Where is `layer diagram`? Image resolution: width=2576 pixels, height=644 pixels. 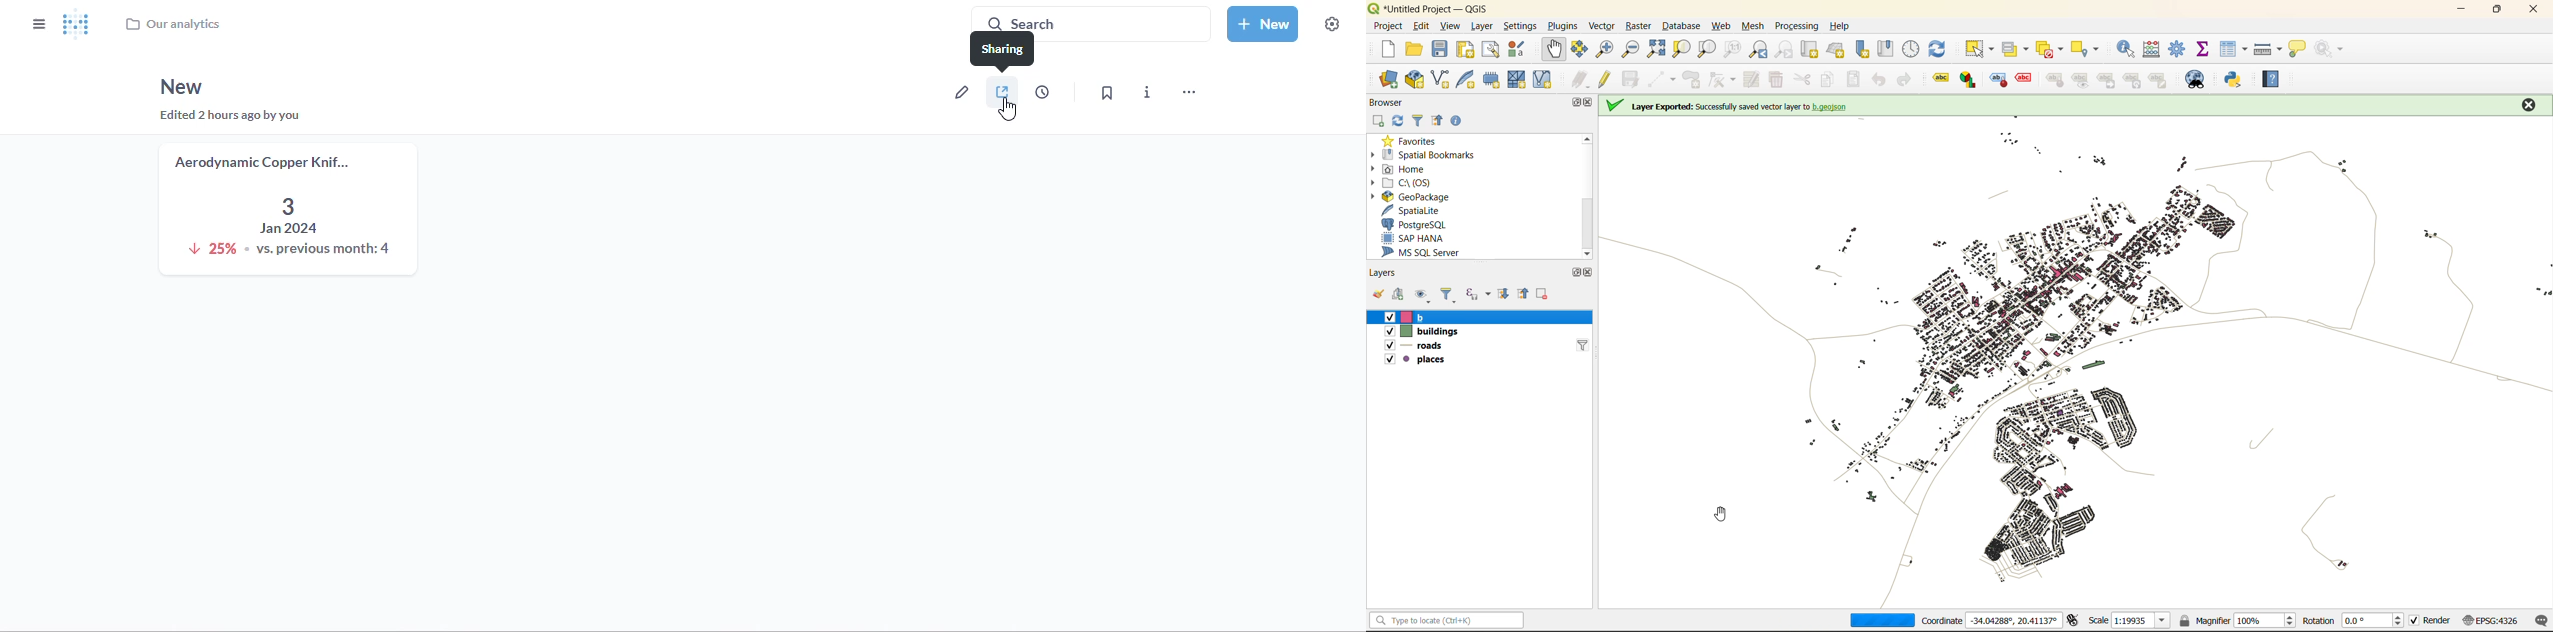 layer diagram is located at coordinates (1971, 80).